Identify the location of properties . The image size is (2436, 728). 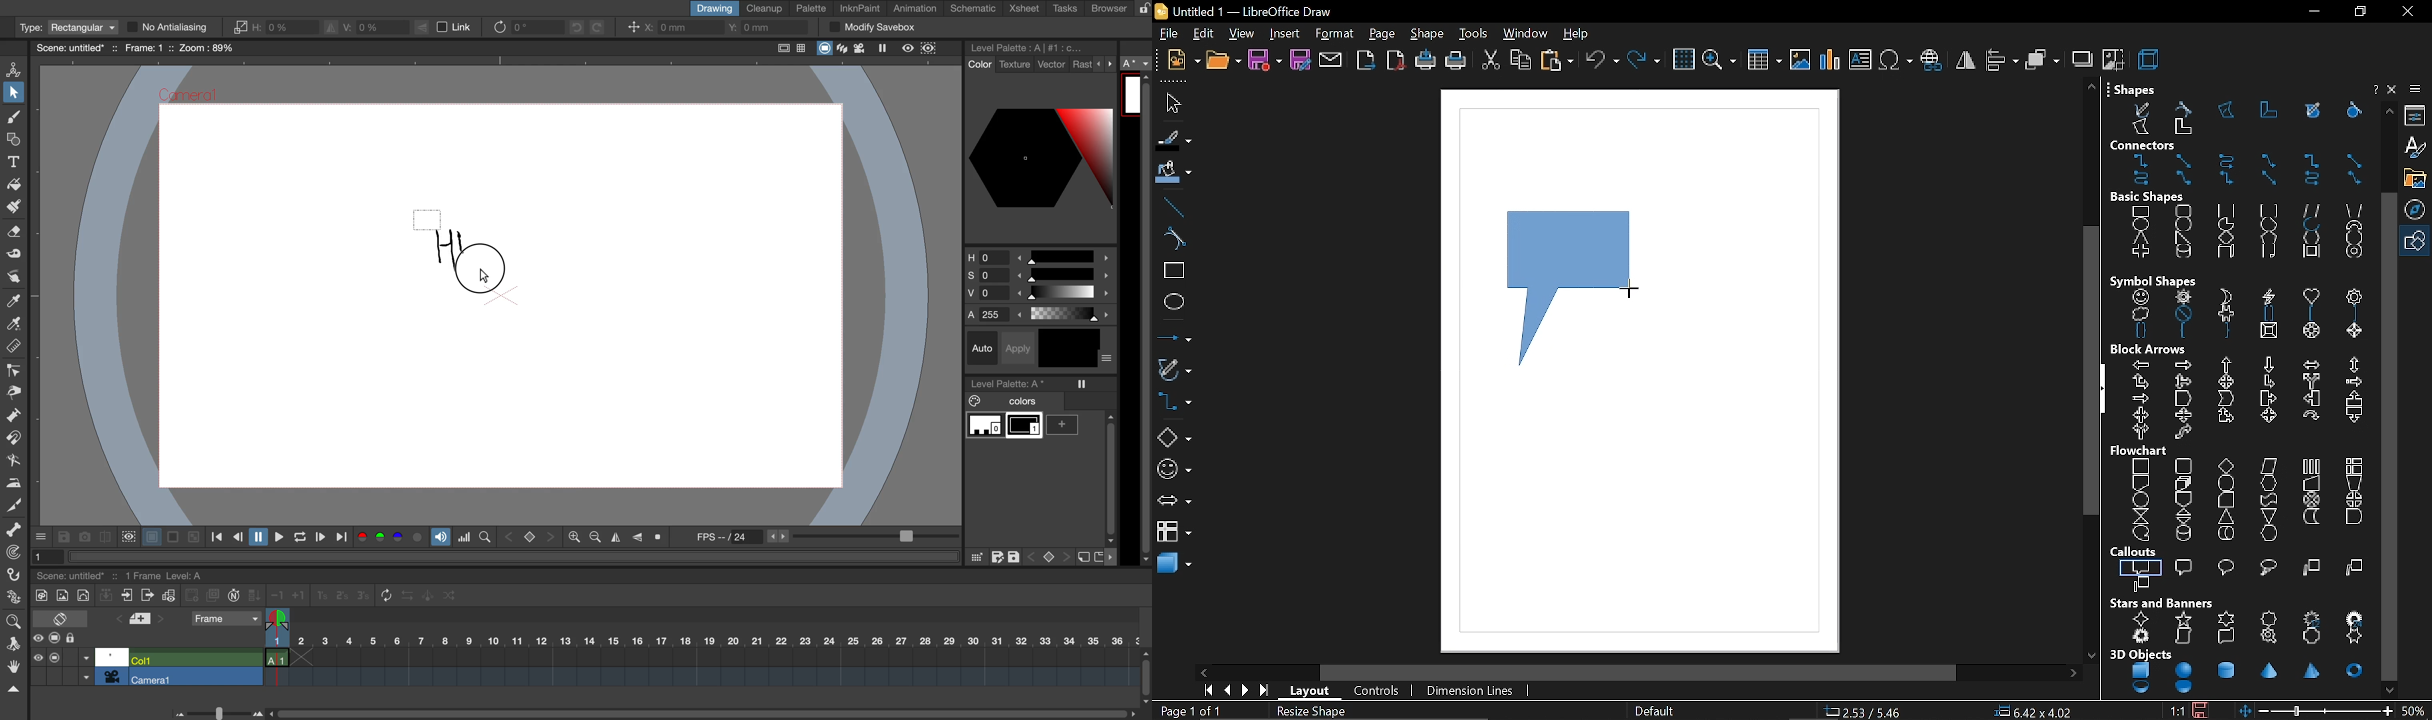
(2417, 117).